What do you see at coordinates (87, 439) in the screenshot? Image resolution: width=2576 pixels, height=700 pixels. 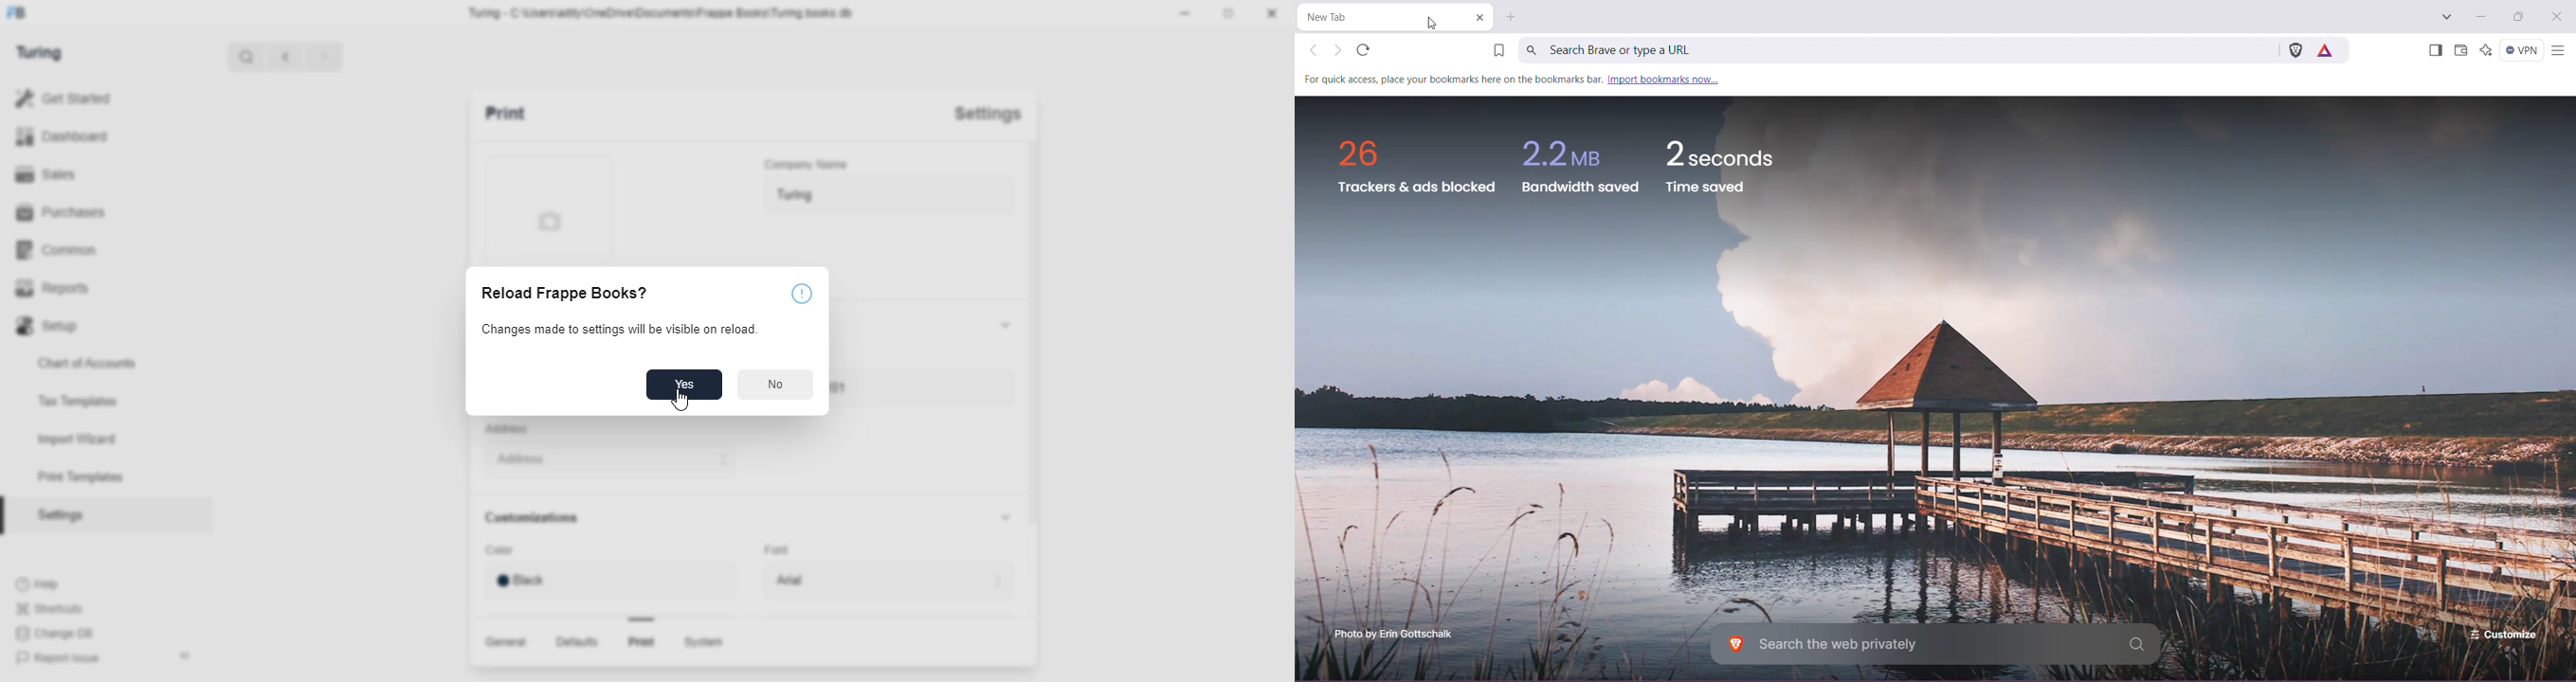 I see `Import Wizard` at bounding box center [87, 439].